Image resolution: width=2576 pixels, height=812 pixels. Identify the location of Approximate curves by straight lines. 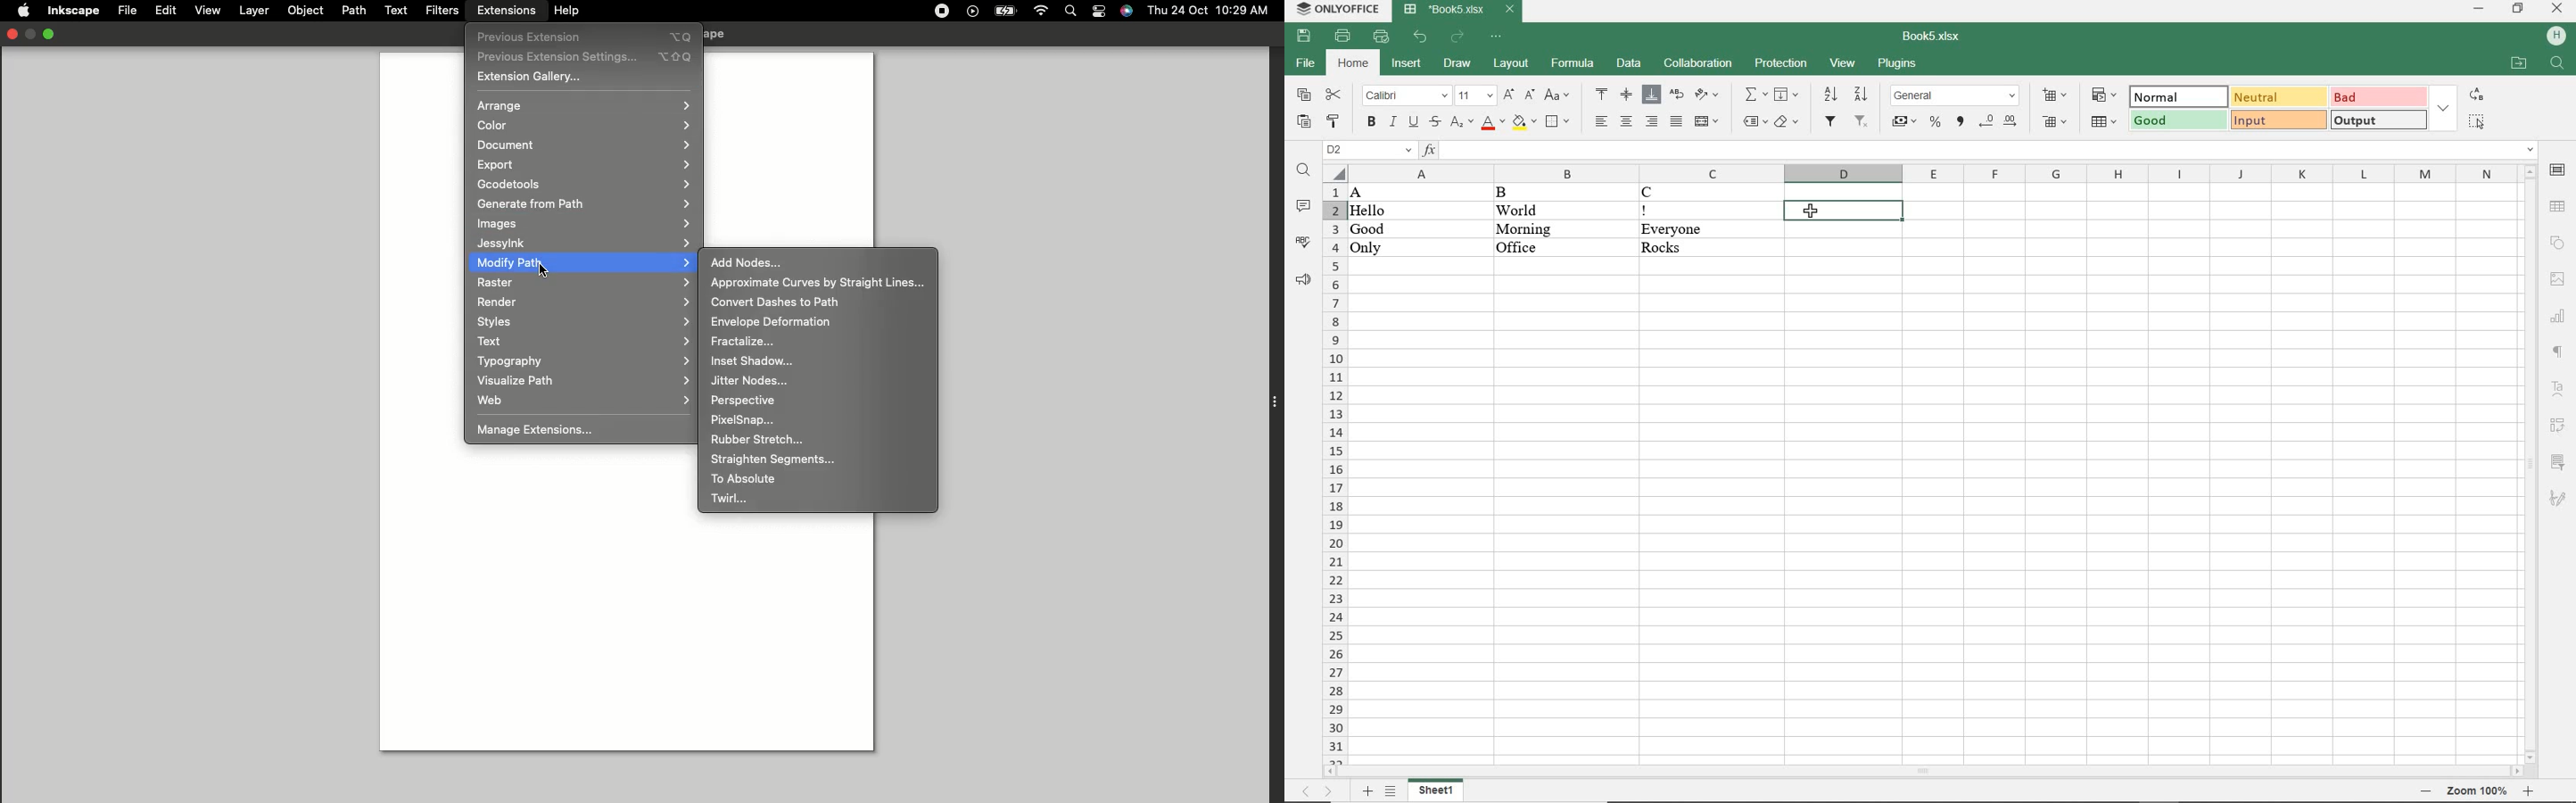
(817, 283).